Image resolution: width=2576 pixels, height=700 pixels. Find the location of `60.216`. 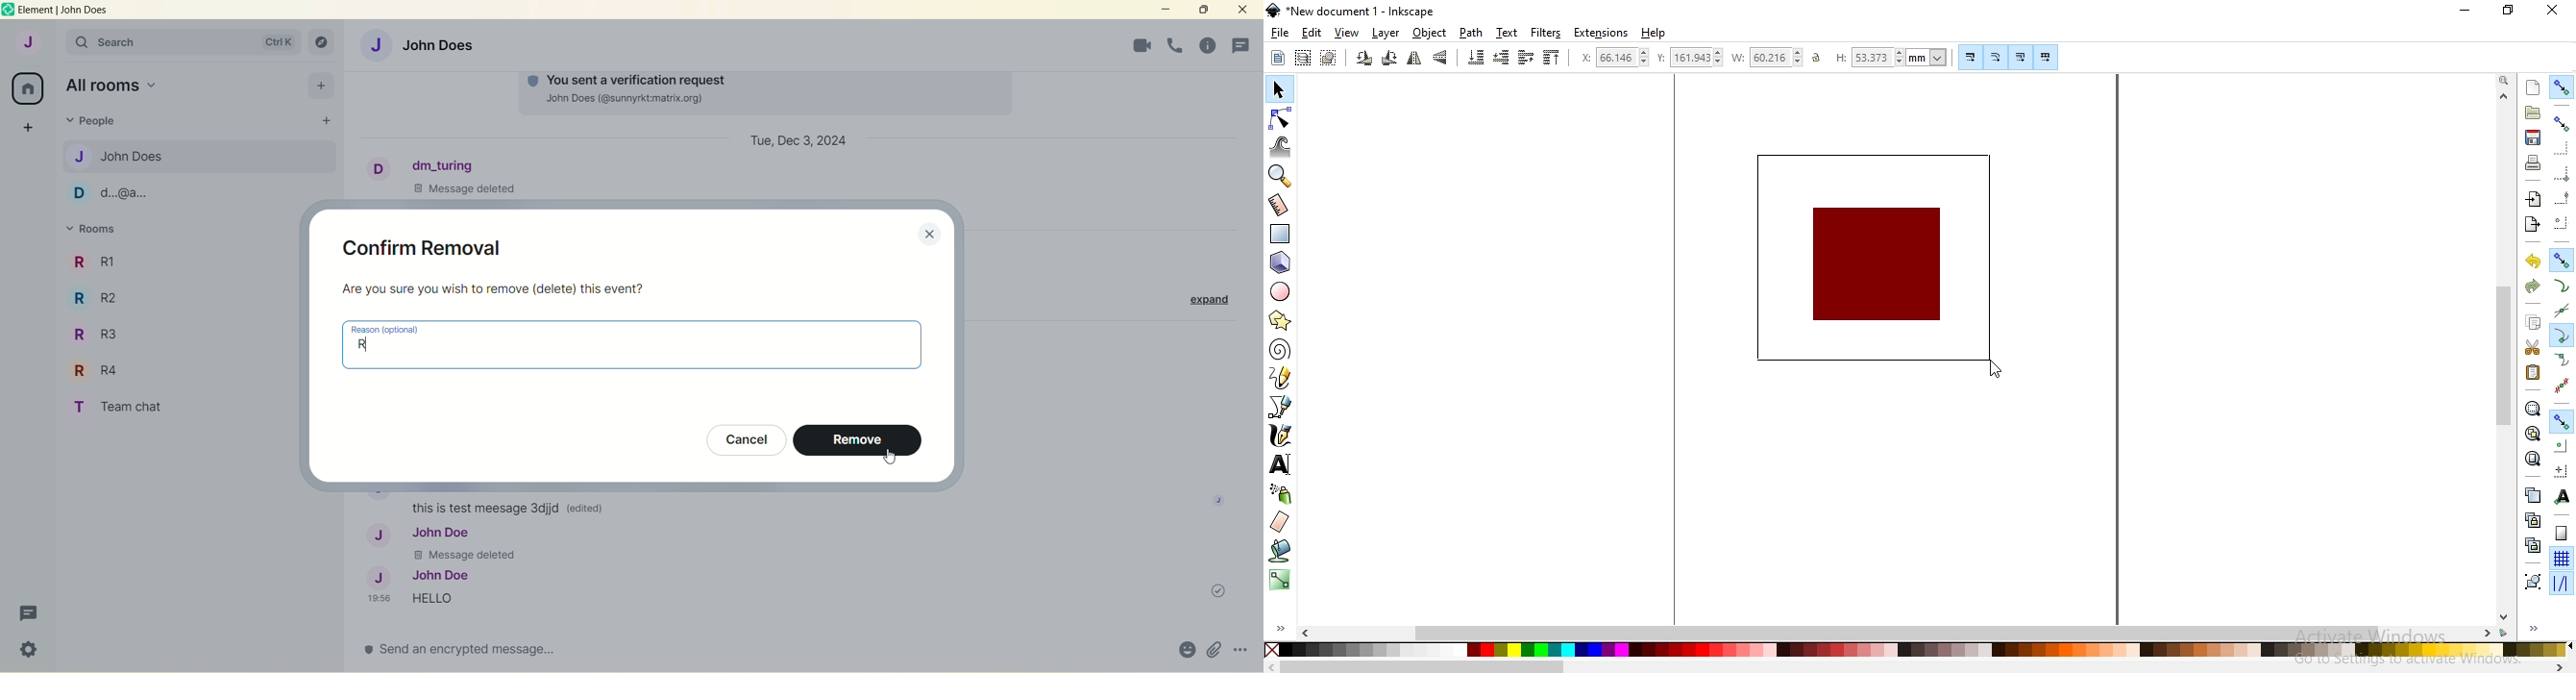

60.216 is located at coordinates (1778, 58).